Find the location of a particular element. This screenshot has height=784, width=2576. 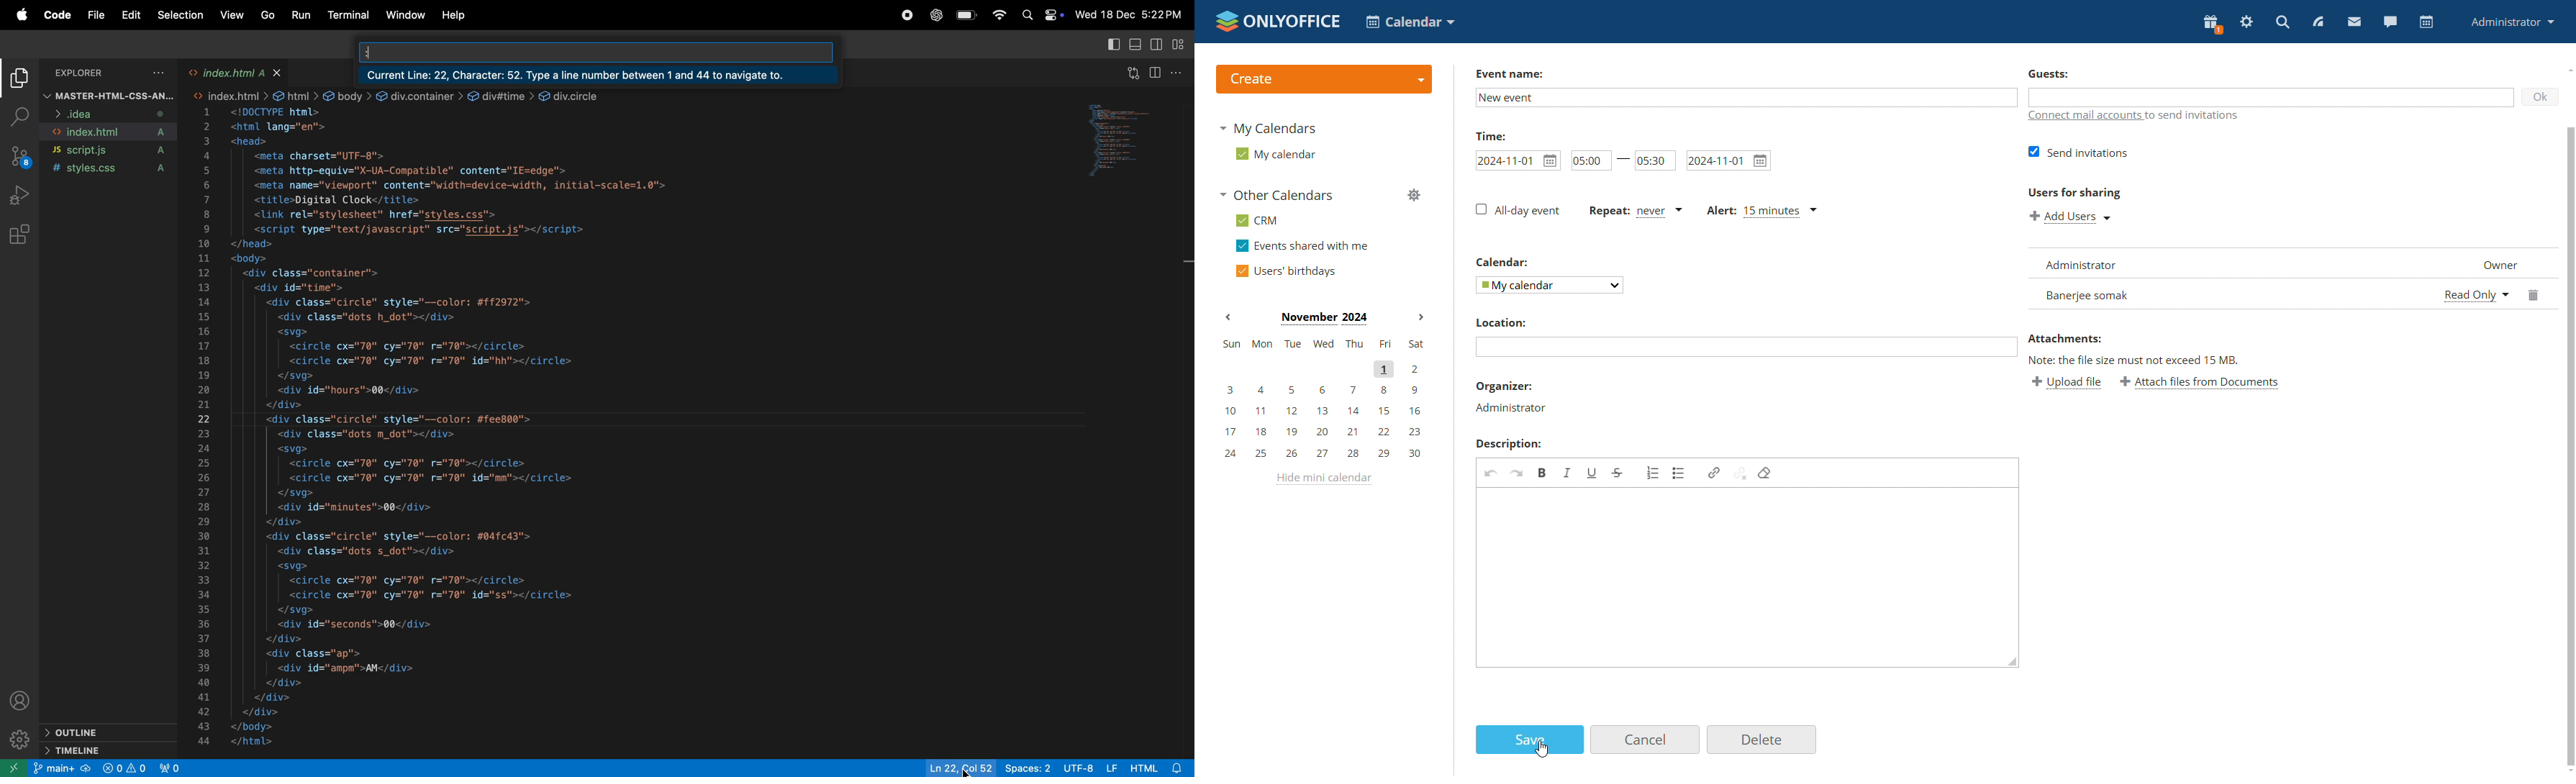

save is located at coordinates (1529, 740).